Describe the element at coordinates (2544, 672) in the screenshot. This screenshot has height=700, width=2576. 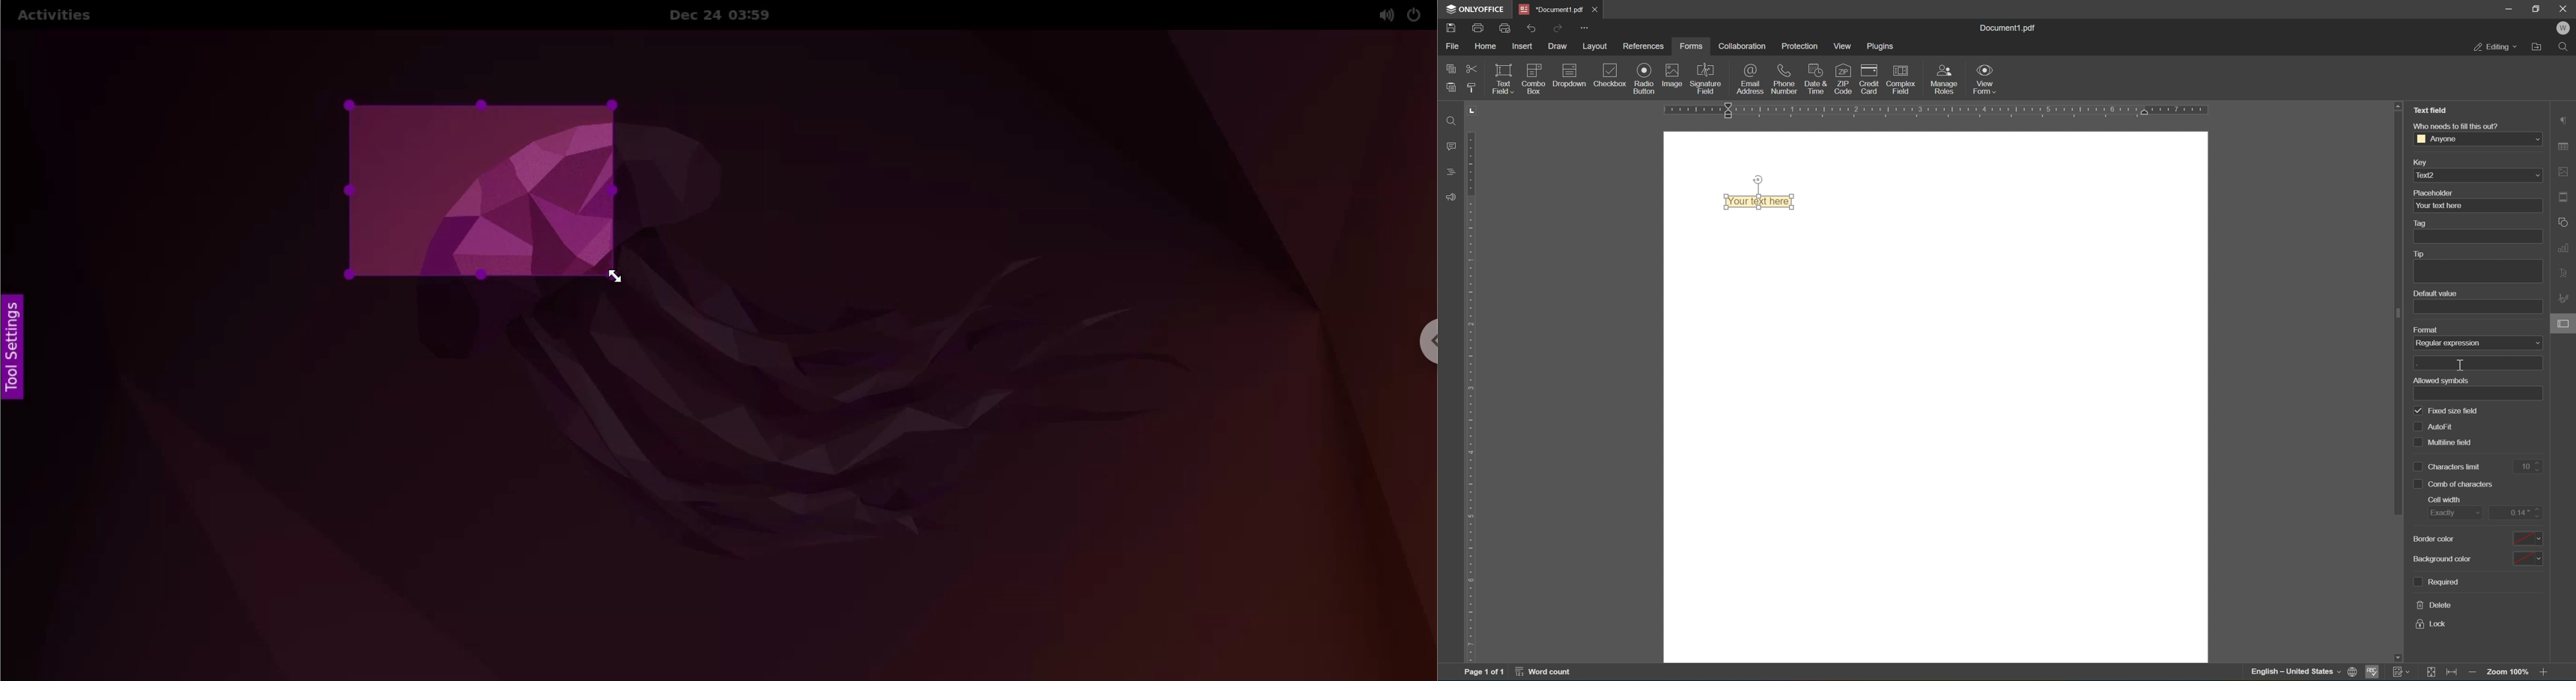
I see `zoom in` at that location.